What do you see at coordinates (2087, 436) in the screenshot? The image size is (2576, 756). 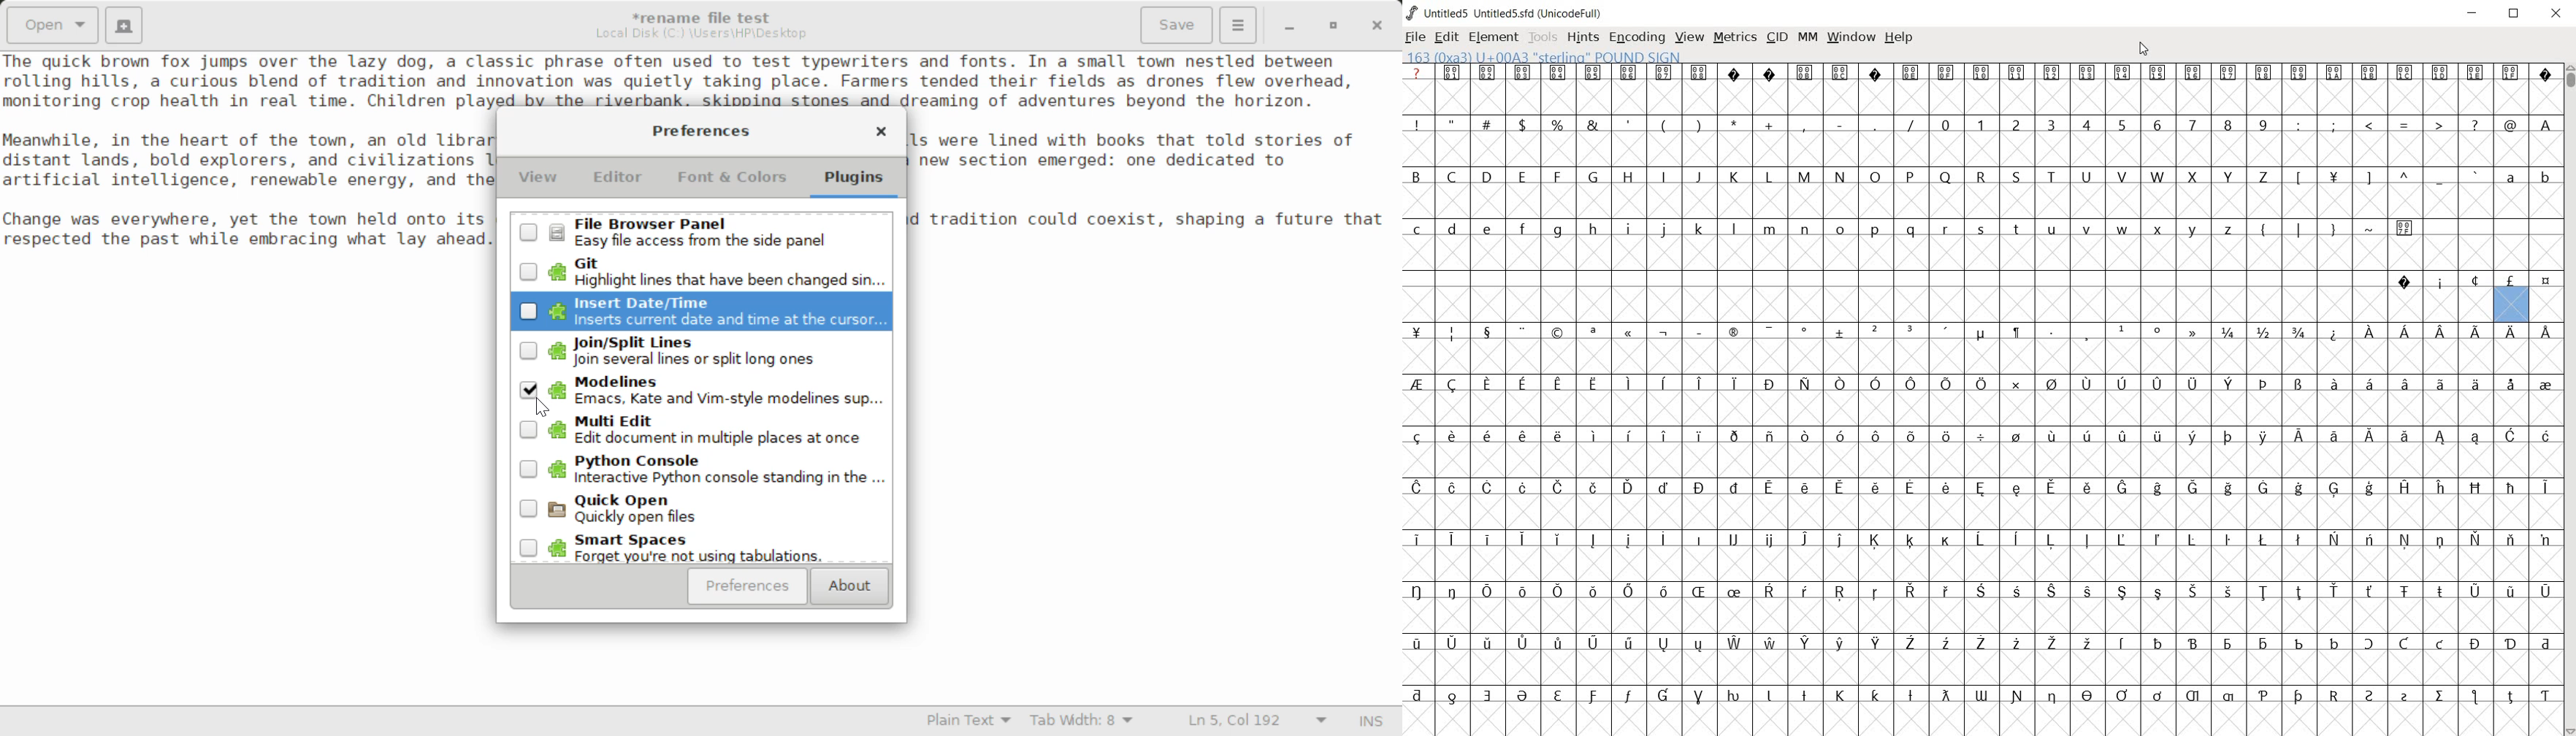 I see `Symbol` at bounding box center [2087, 436].